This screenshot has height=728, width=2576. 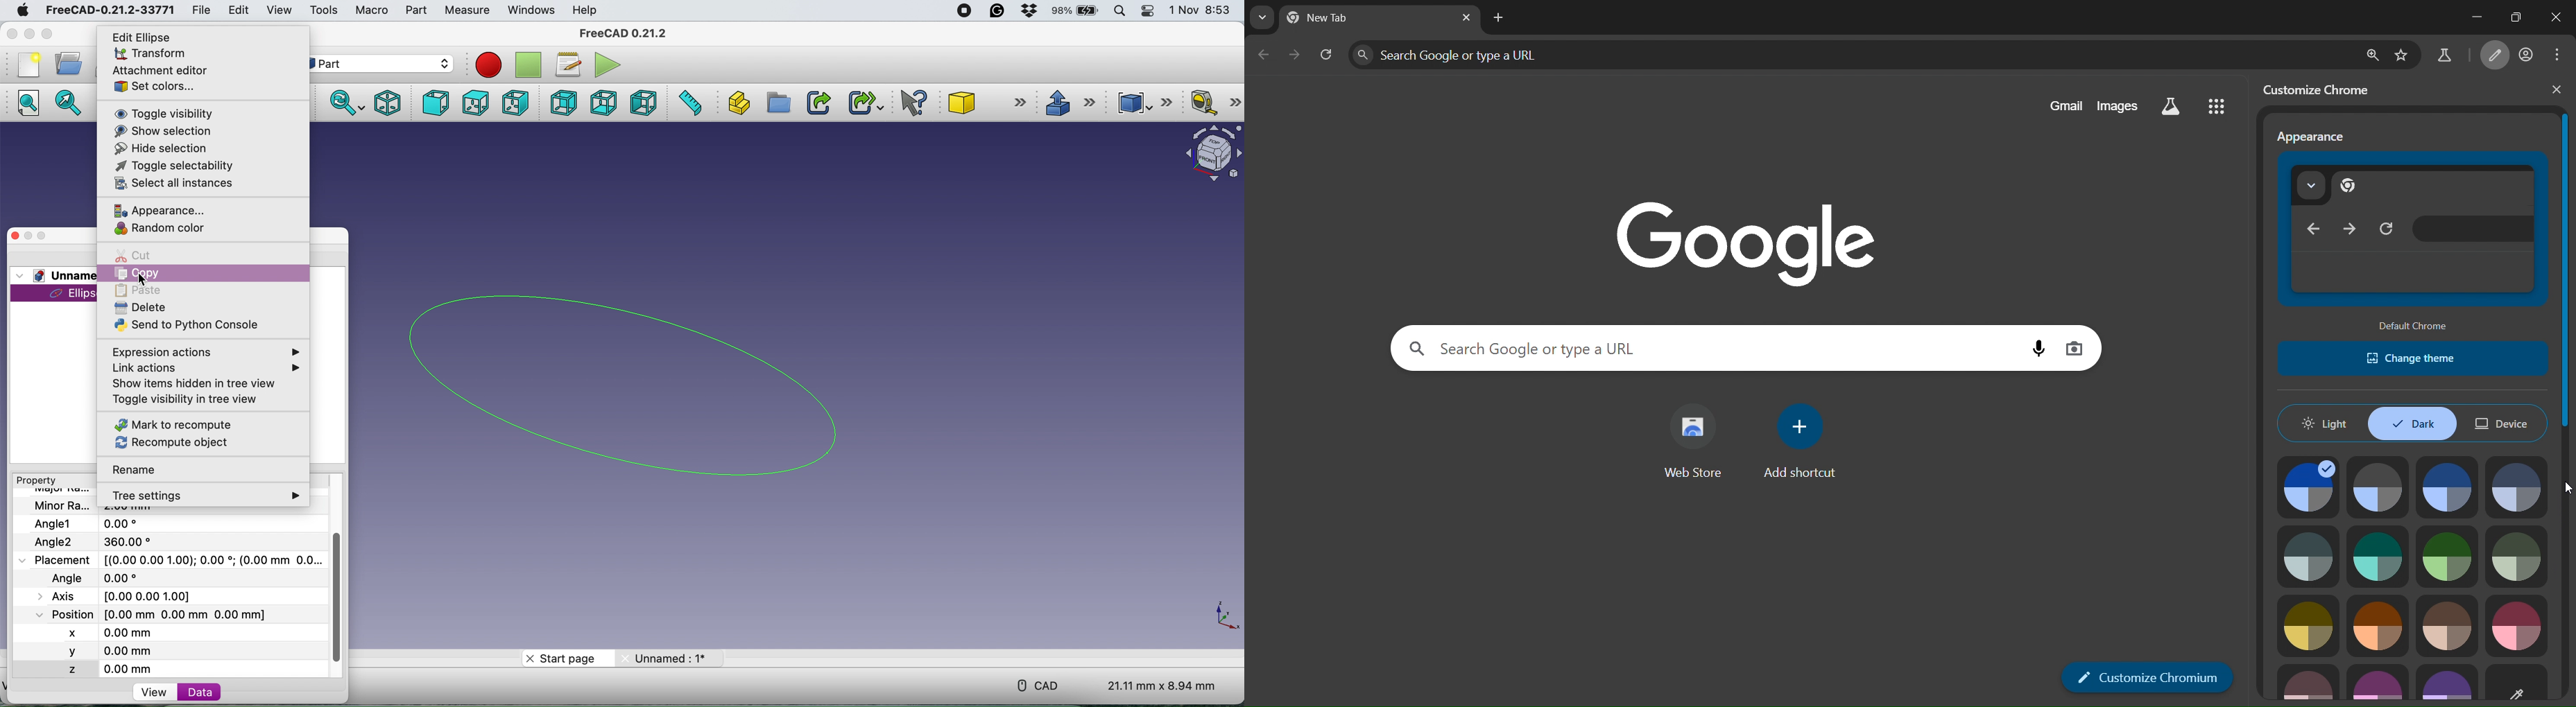 What do you see at coordinates (374, 65) in the screenshot?
I see `workbench` at bounding box center [374, 65].